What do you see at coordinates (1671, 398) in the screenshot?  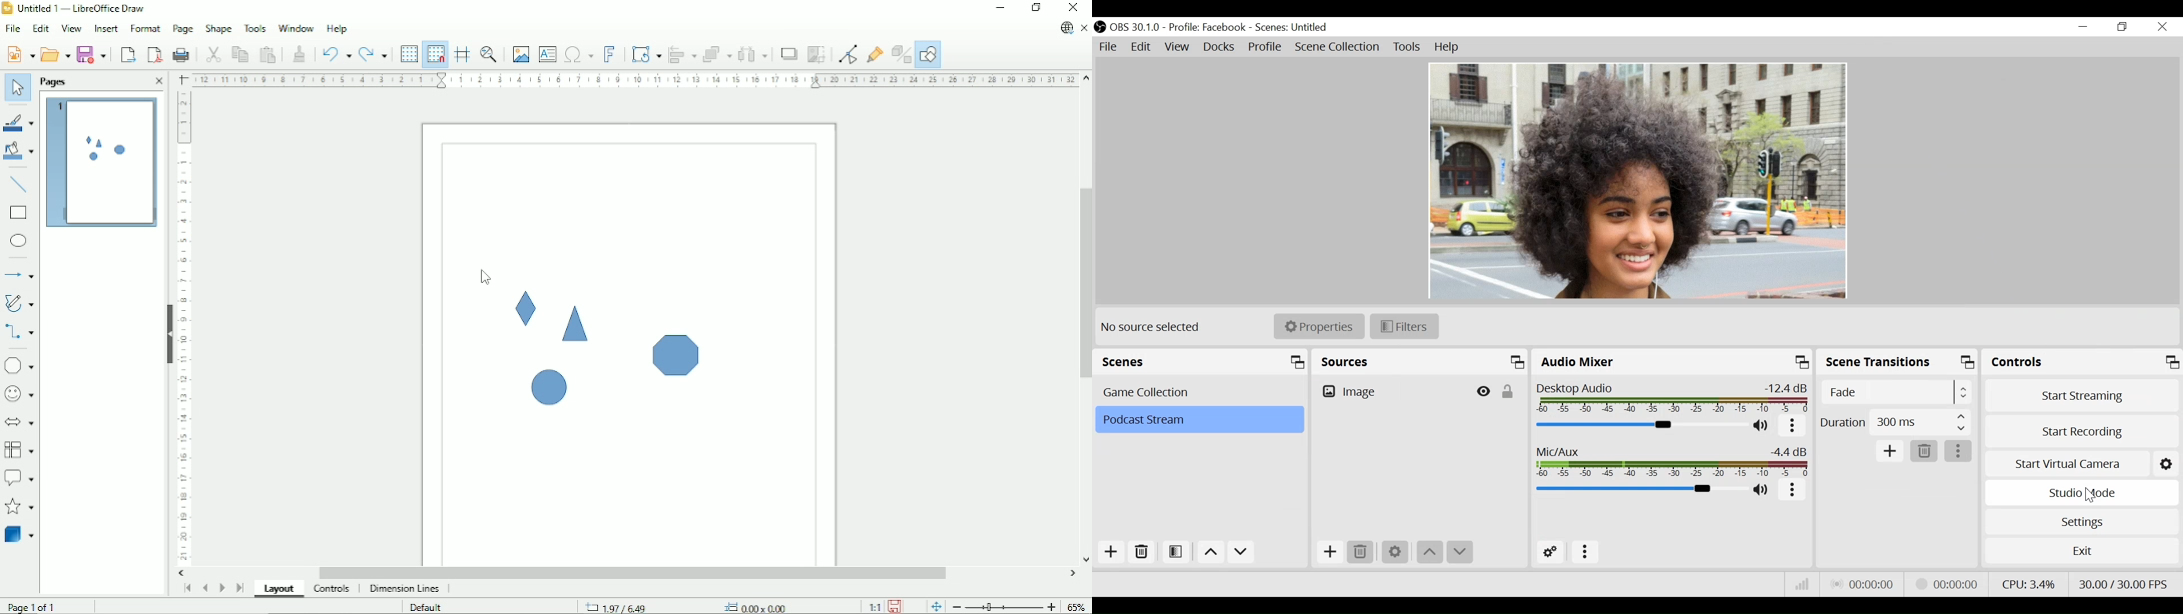 I see `Desktop Audio` at bounding box center [1671, 398].